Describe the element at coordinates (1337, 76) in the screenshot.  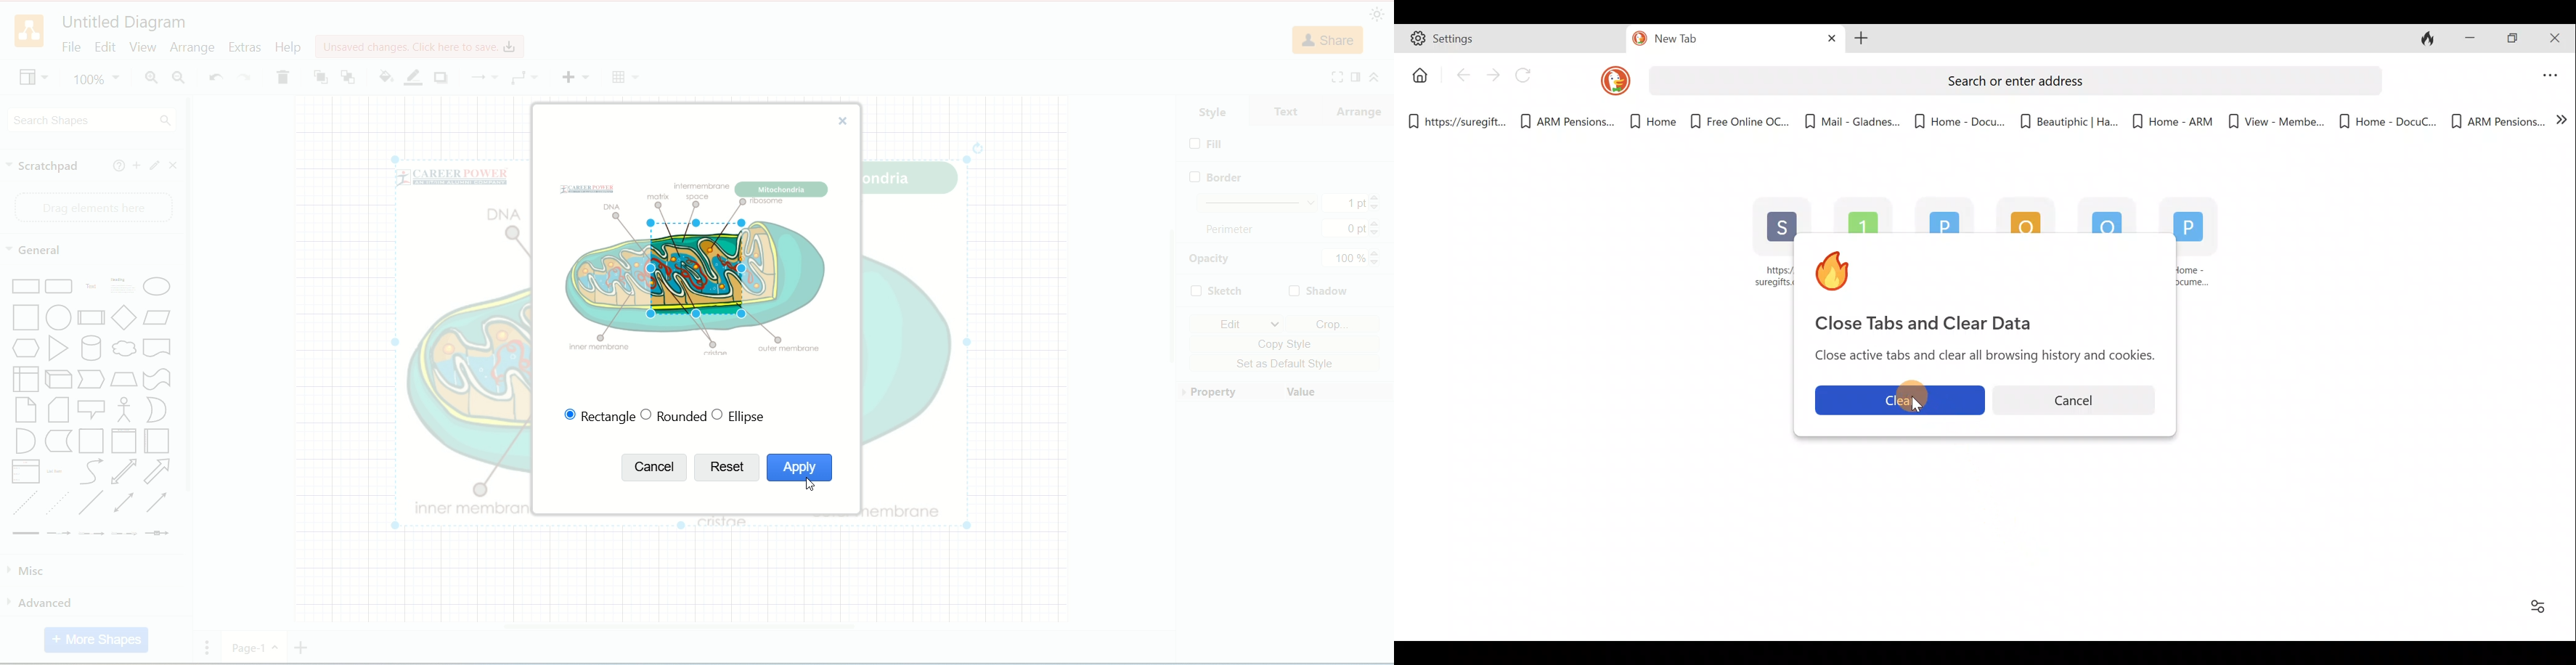
I see `fullscreen` at that location.